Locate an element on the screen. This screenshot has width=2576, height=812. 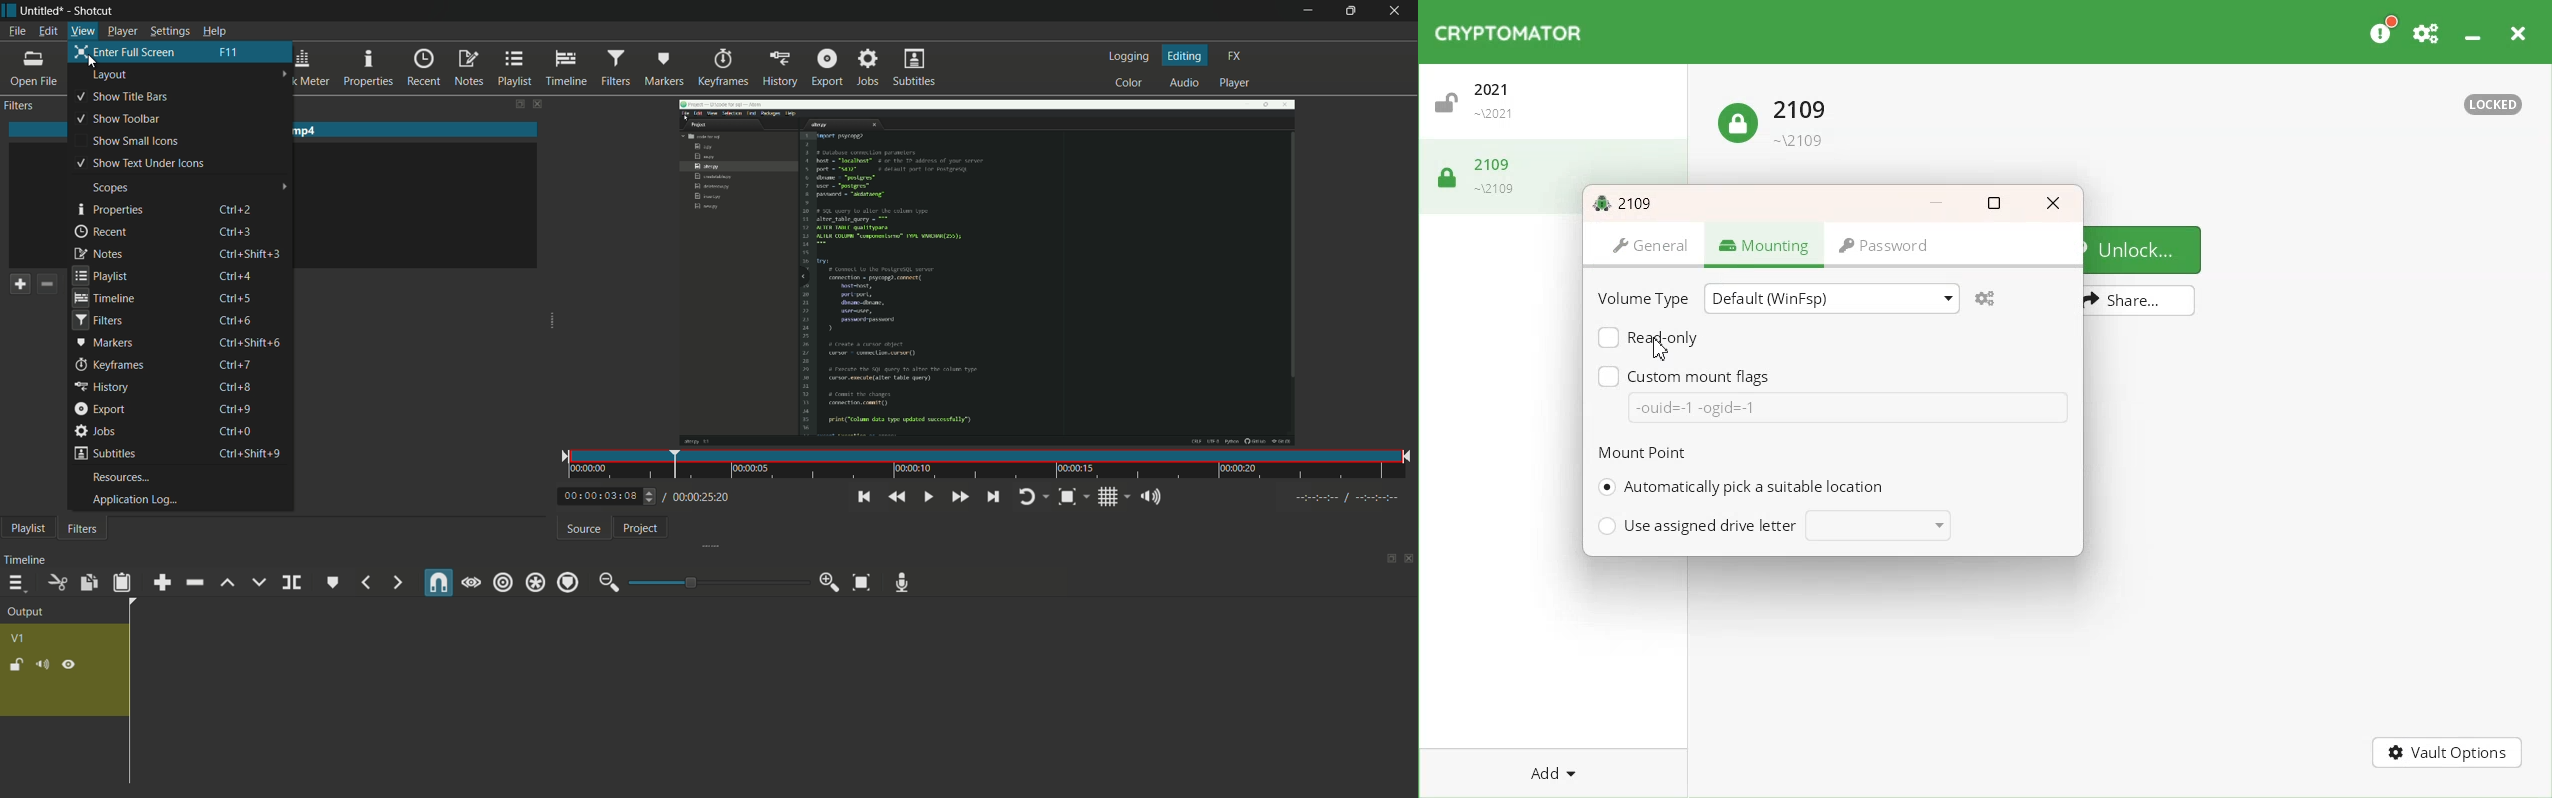
resources is located at coordinates (123, 477).